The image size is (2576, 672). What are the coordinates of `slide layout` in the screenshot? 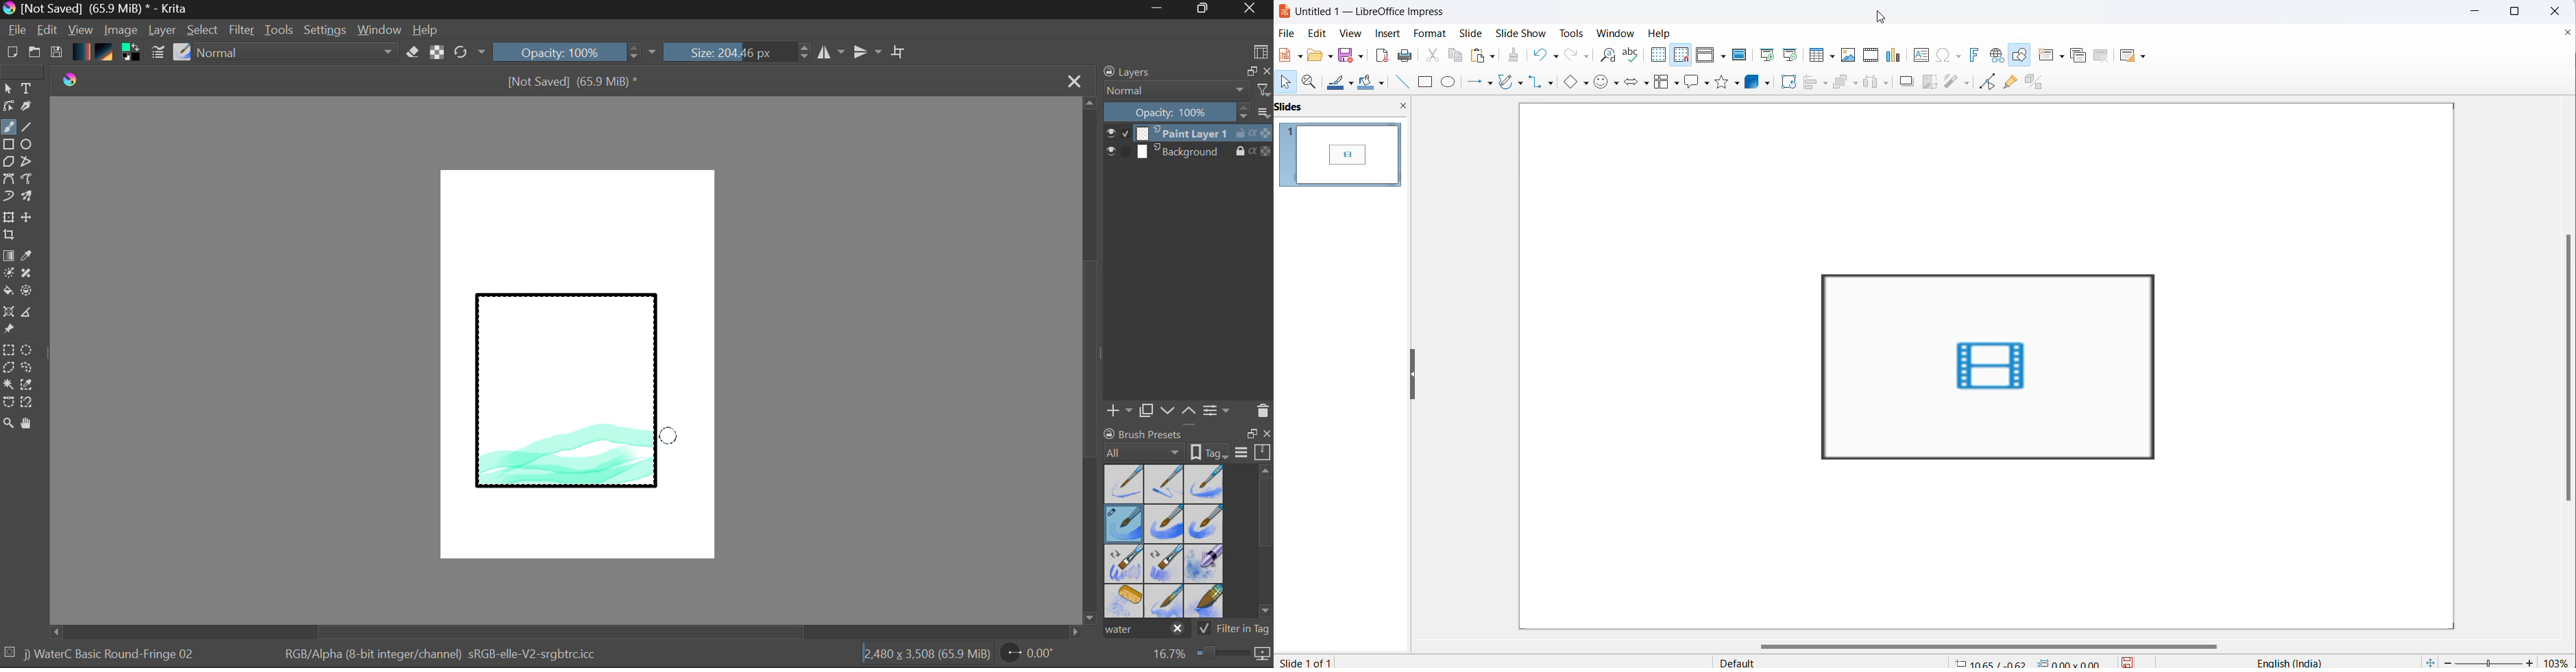 It's located at (2130, 57).